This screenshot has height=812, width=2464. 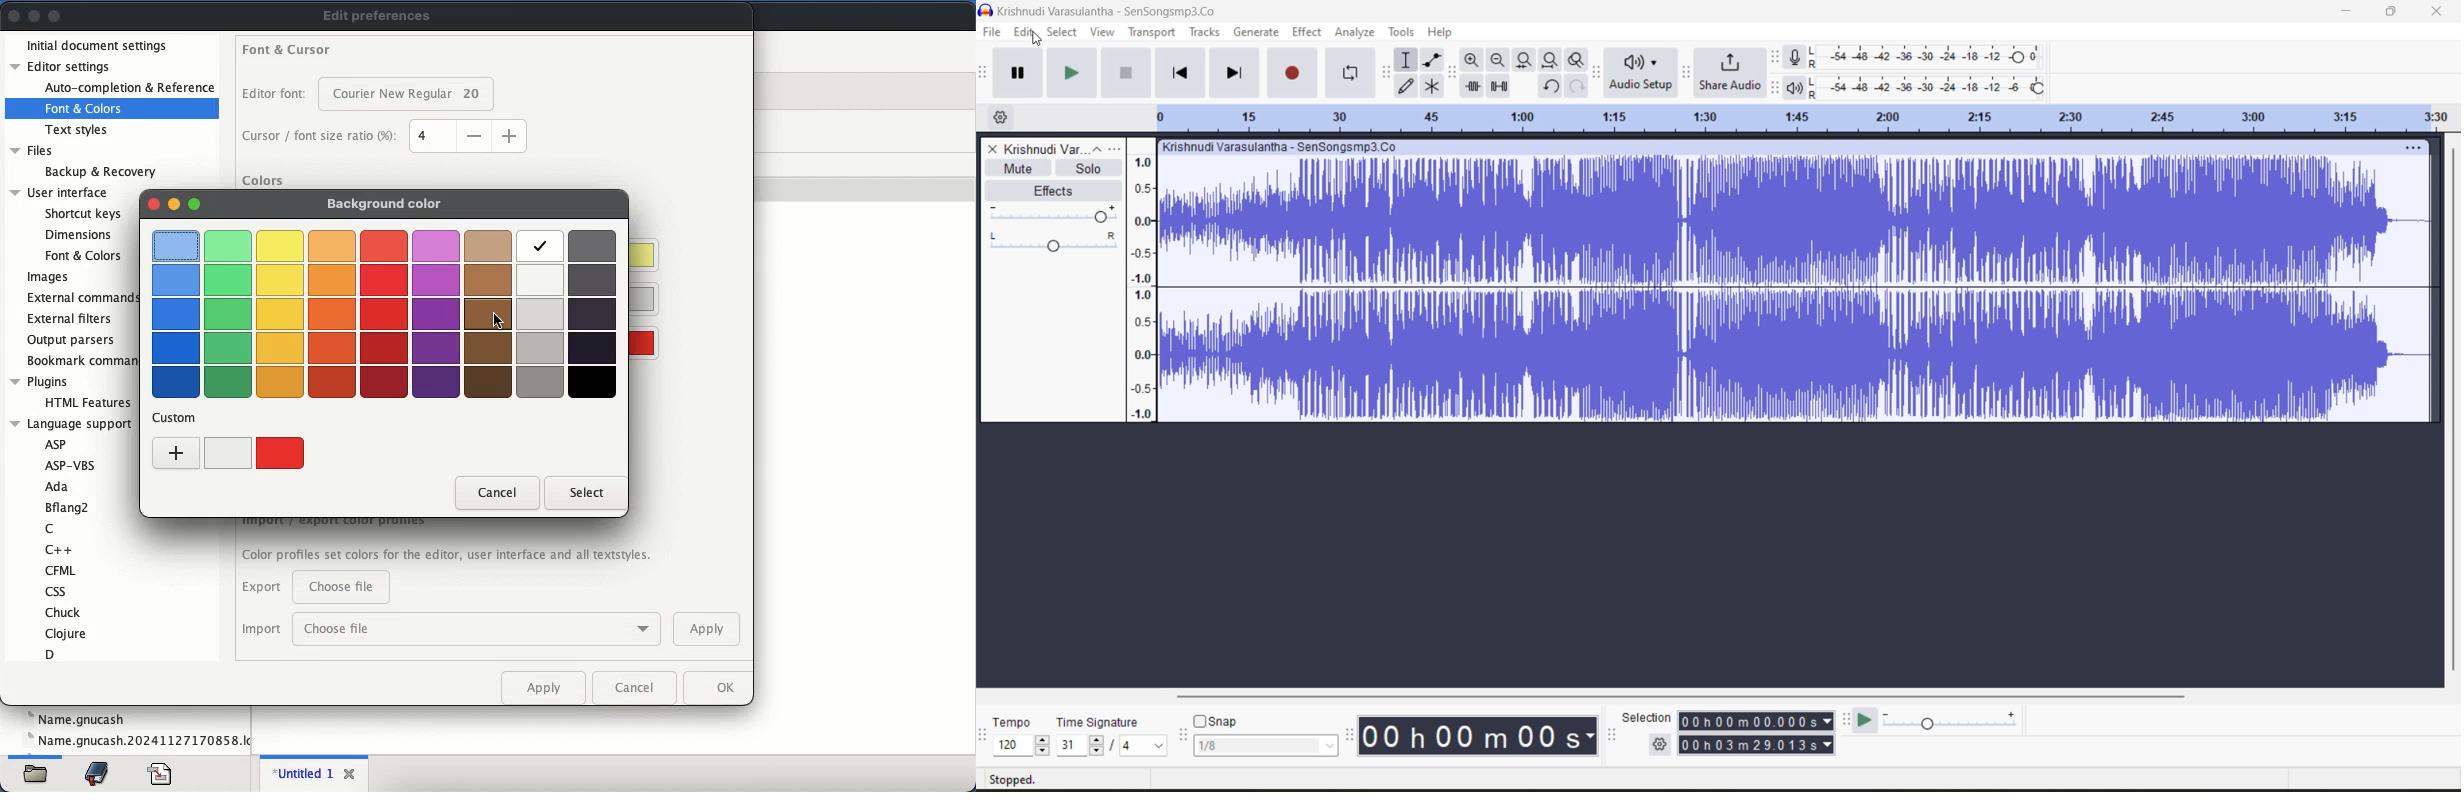 What do you see at coordinates (162, 772) in the screenshot?
I see `file` at bounding box center [162, 772].